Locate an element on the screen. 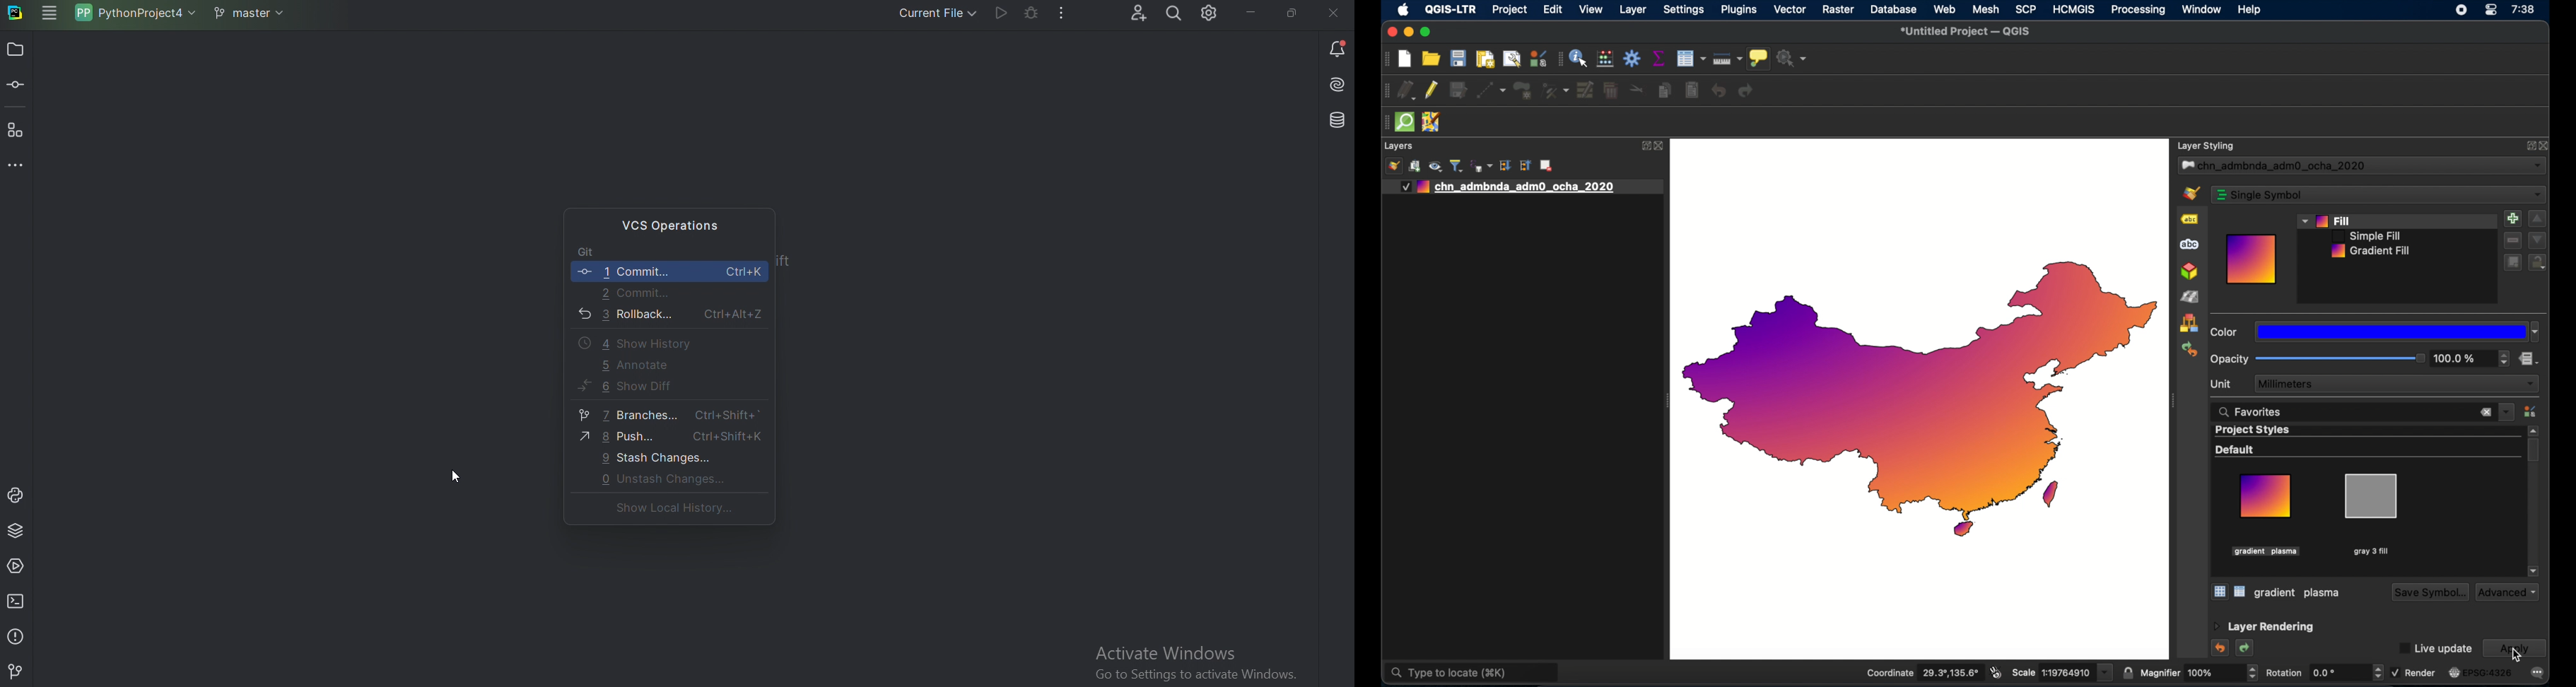  filter legend by expression is located at coordinates (1482, 166).